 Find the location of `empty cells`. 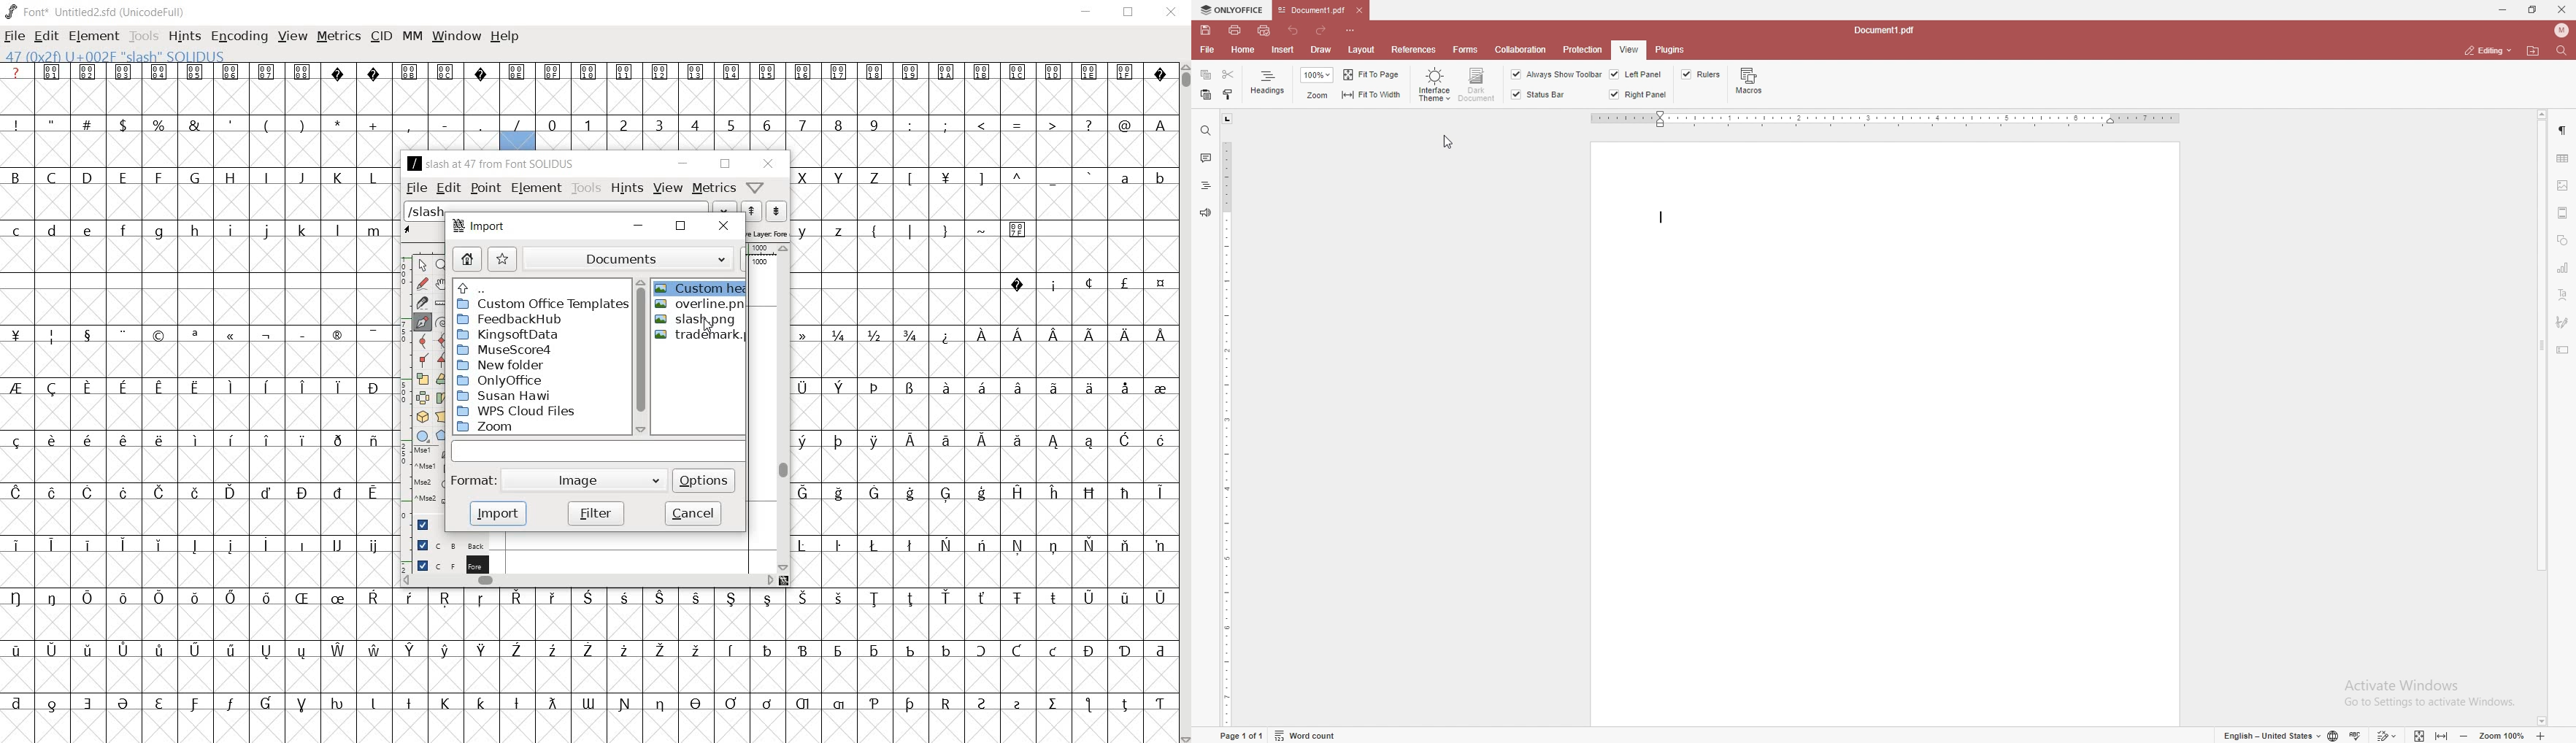

empty cells is located at coordinates (983, 151).